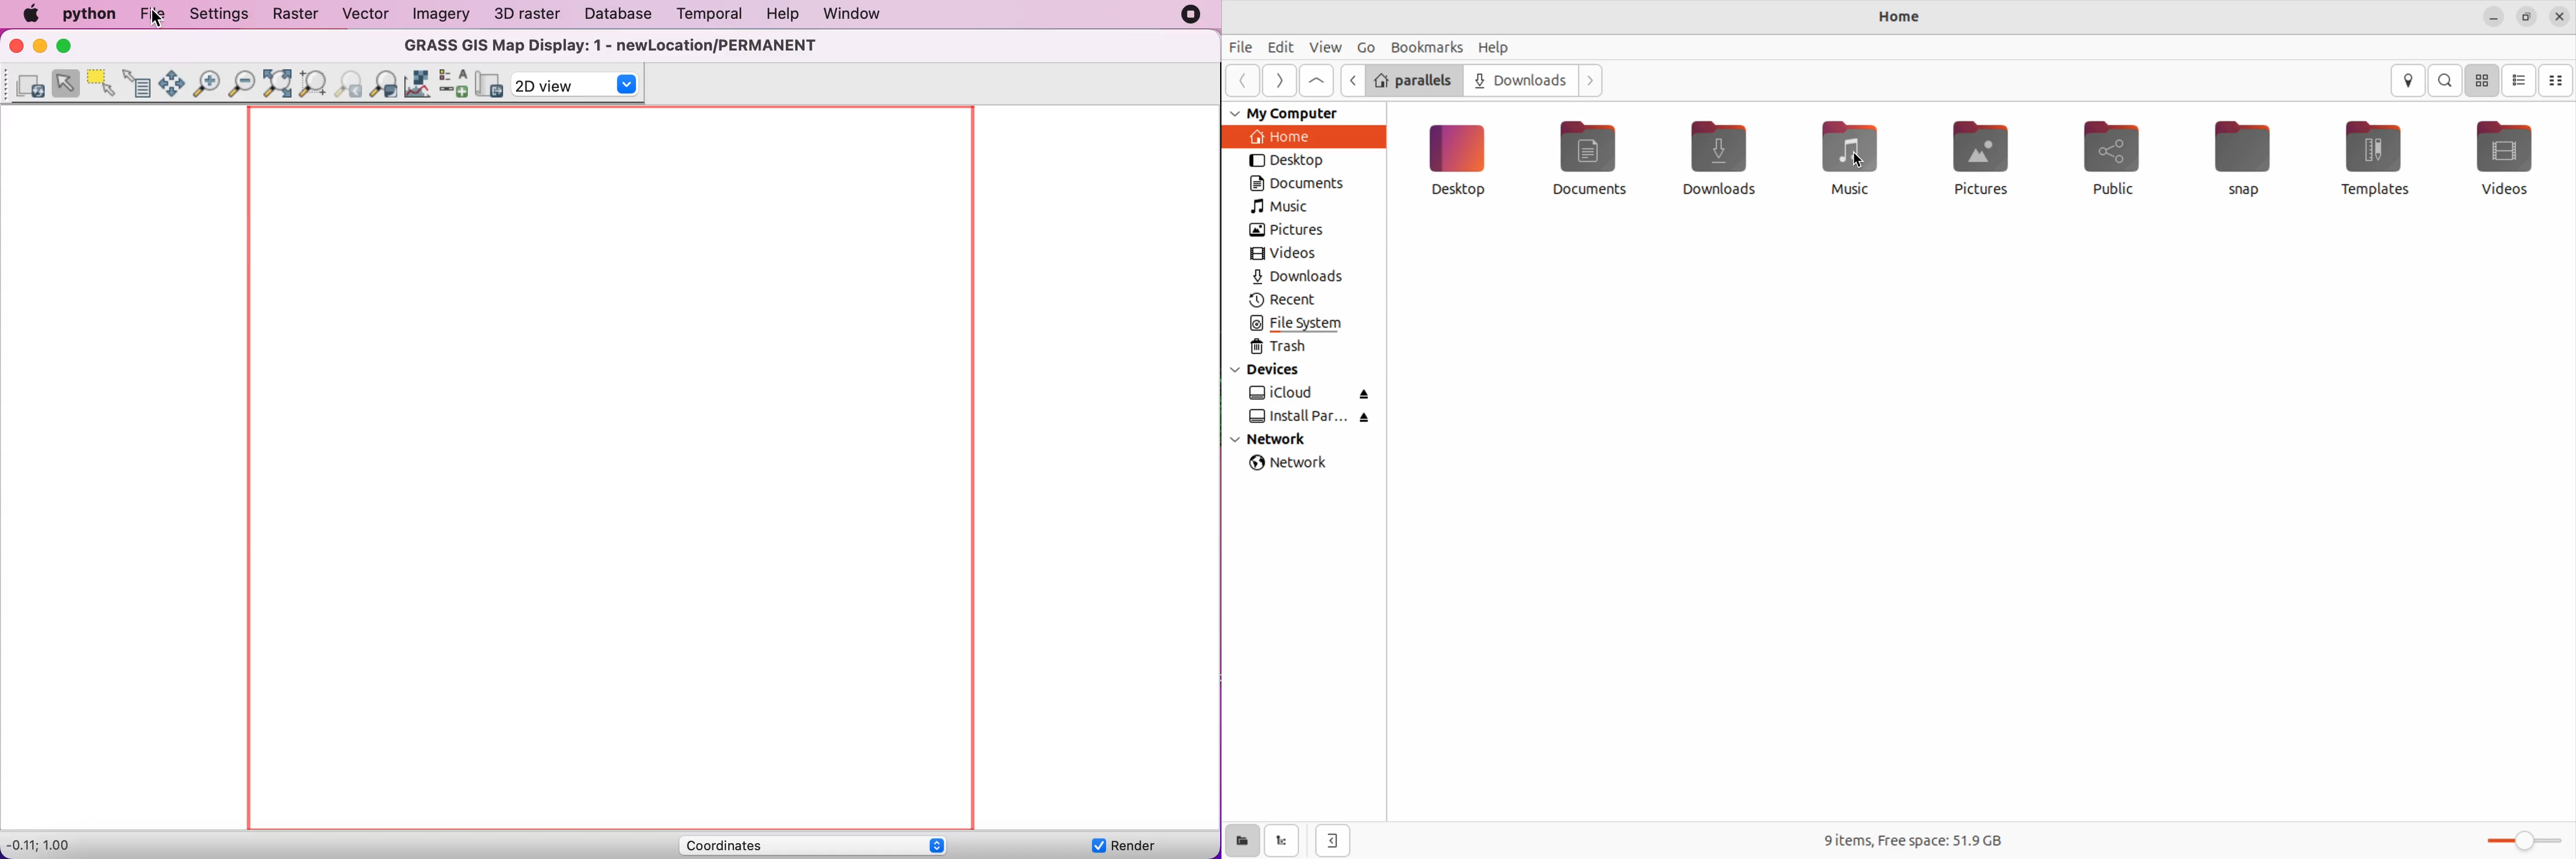 This screenshot has width=2576, height=868. What do you see at coordinates (1289, 255) in the screenshot?
I see `videos` at bounding box center [1289, 255].